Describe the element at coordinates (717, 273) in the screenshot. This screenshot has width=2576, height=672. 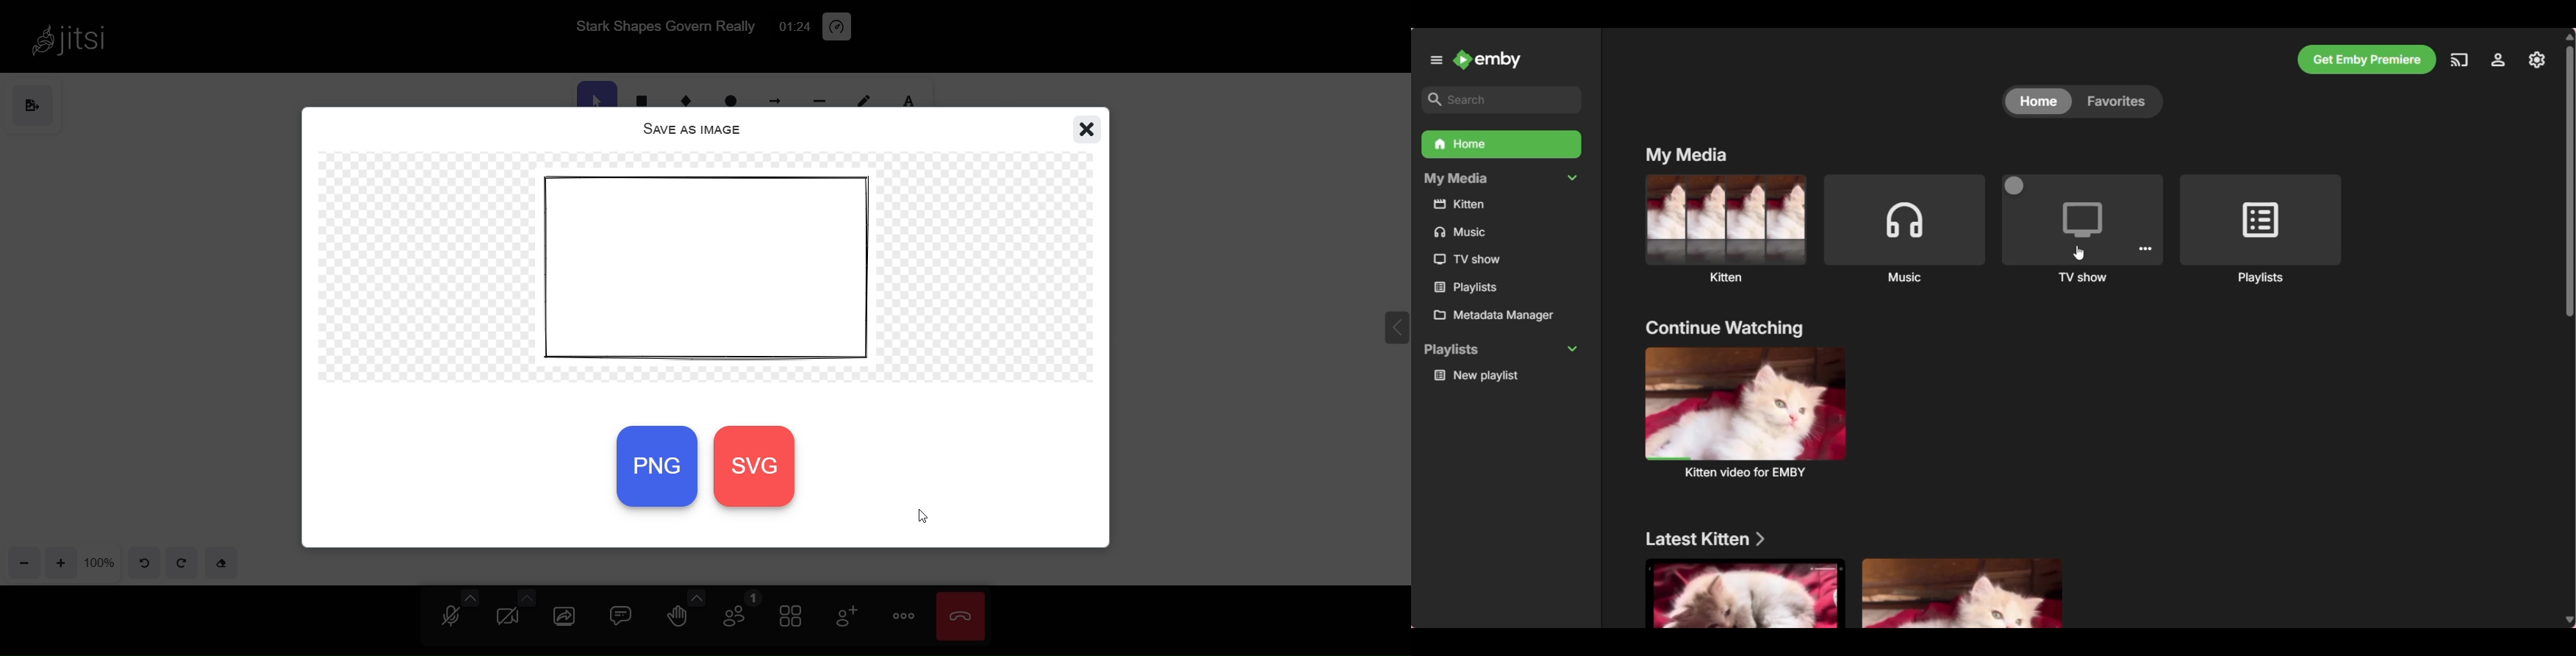
I see `object preview` at that location.